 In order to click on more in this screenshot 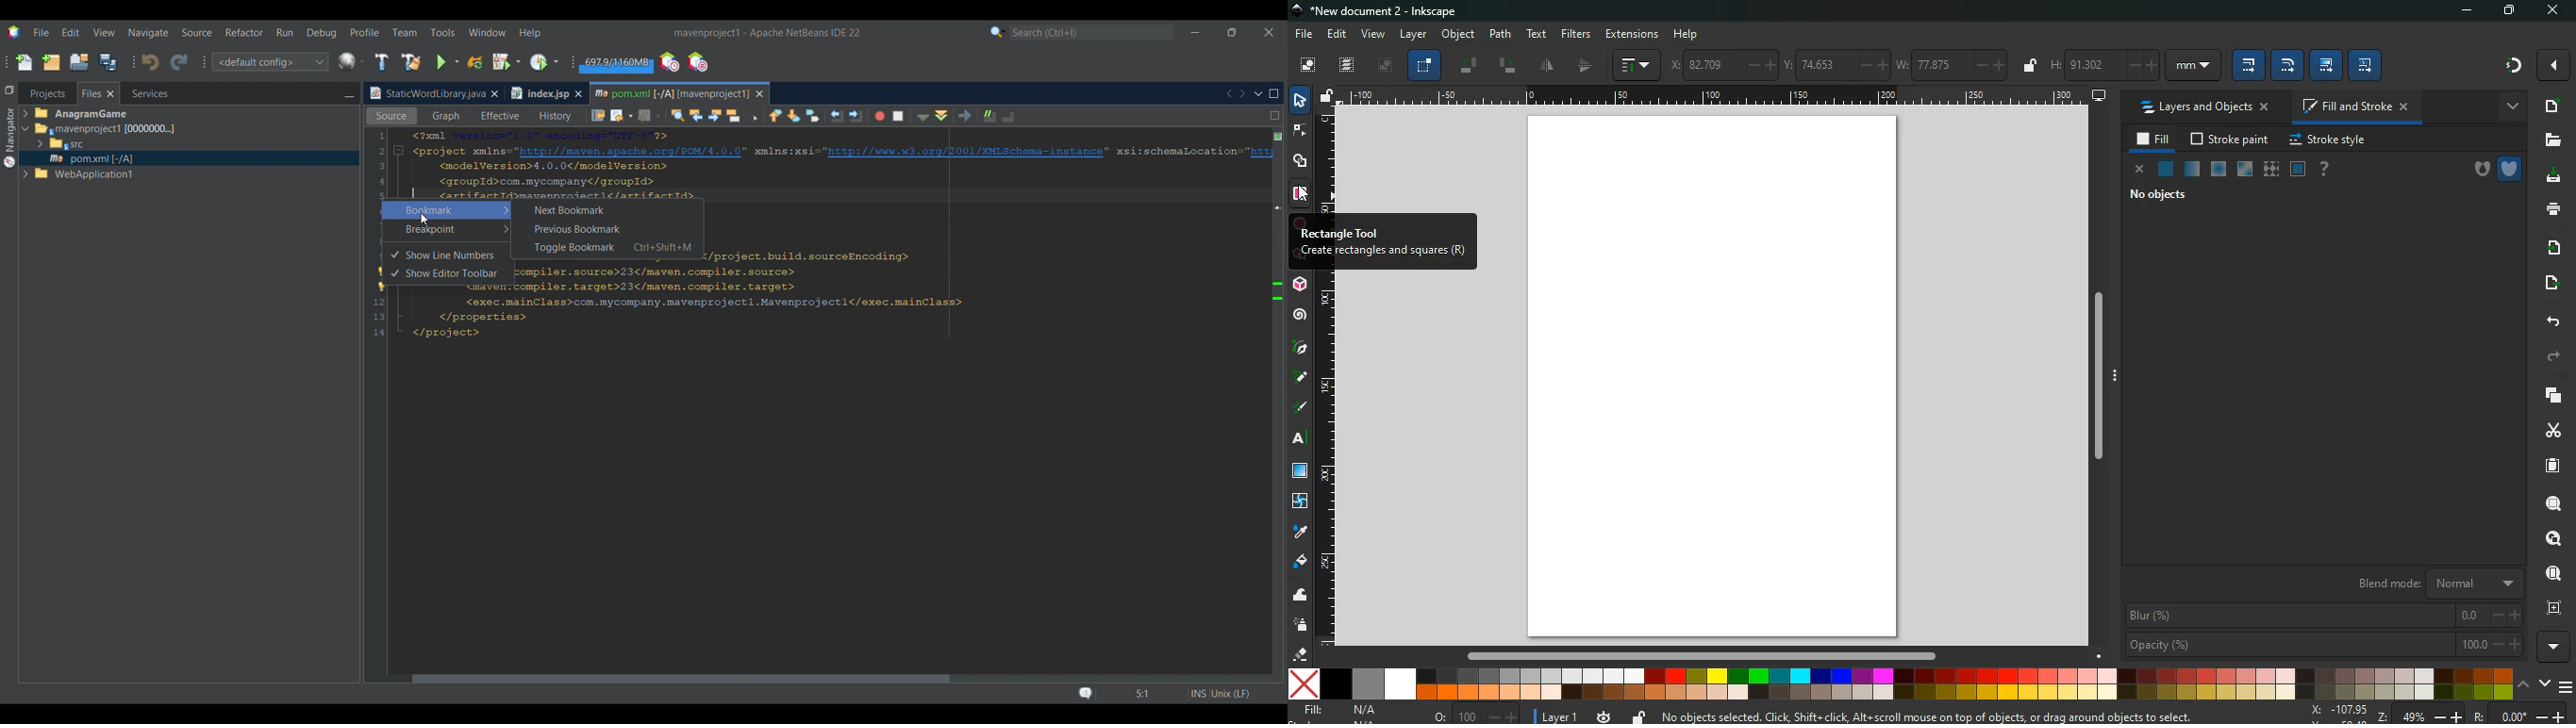, I will do `click(2509, 107)`.